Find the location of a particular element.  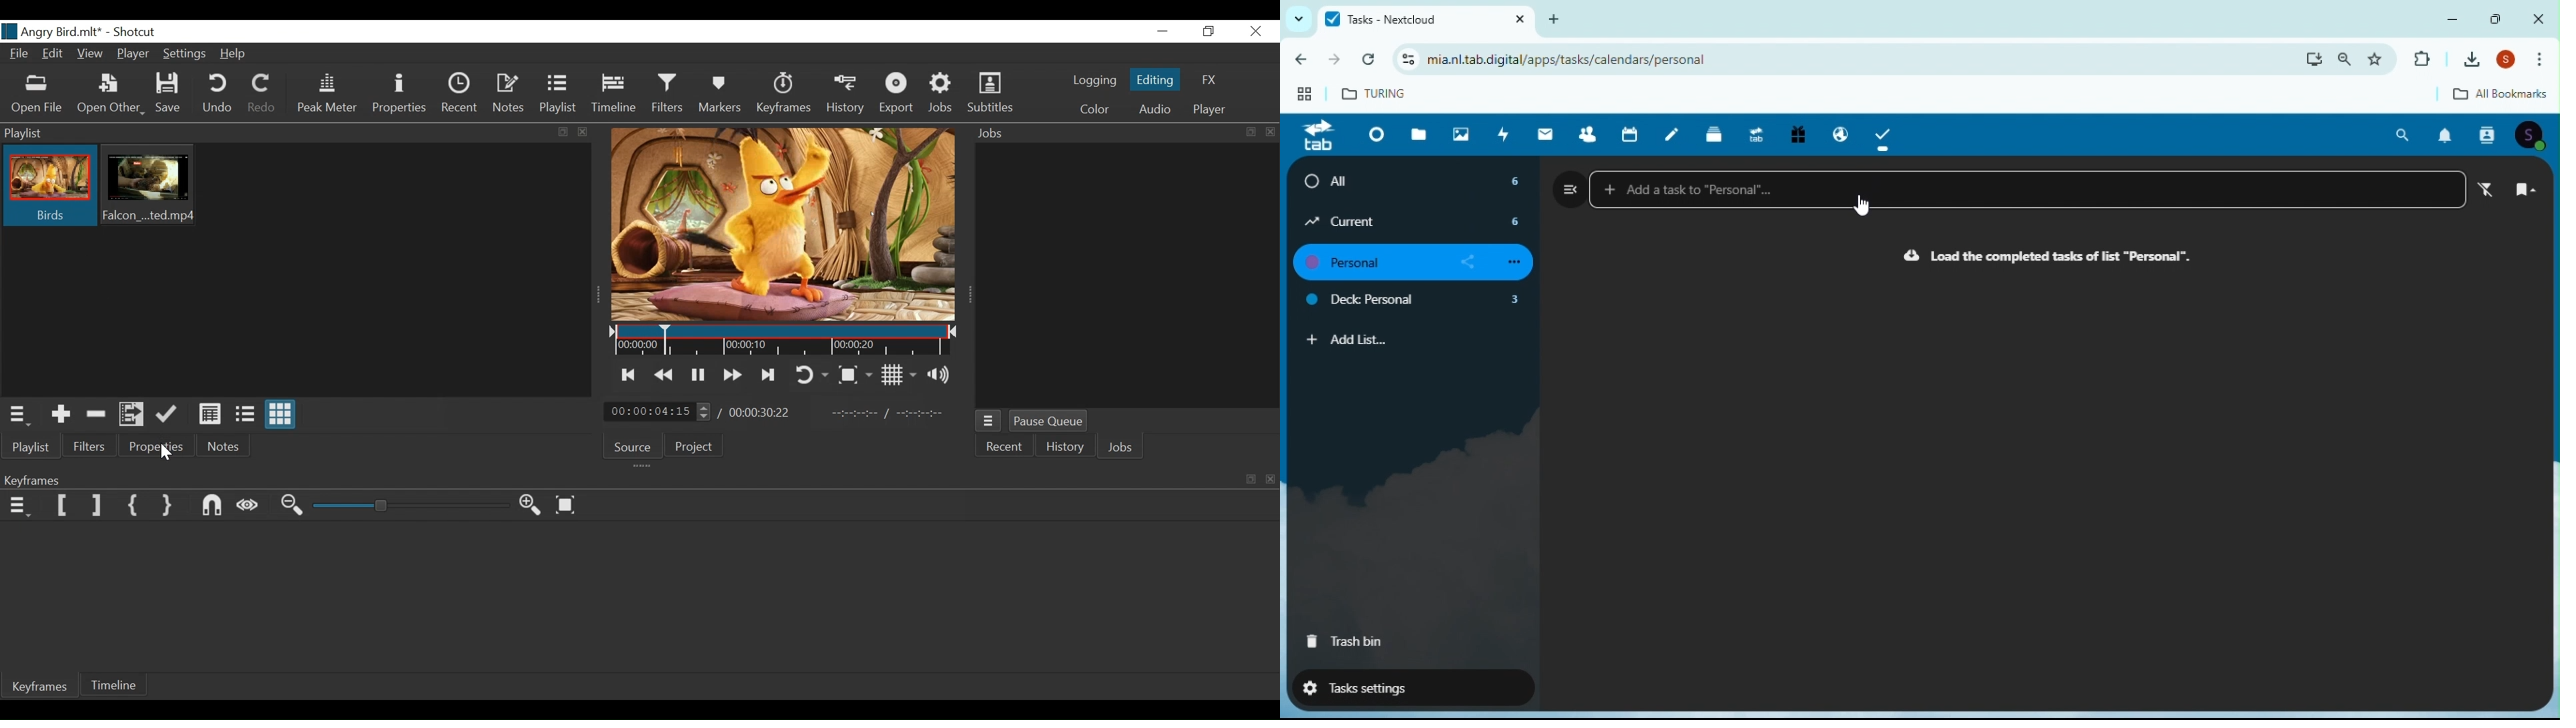

Update is located at coordinates (167, 413).